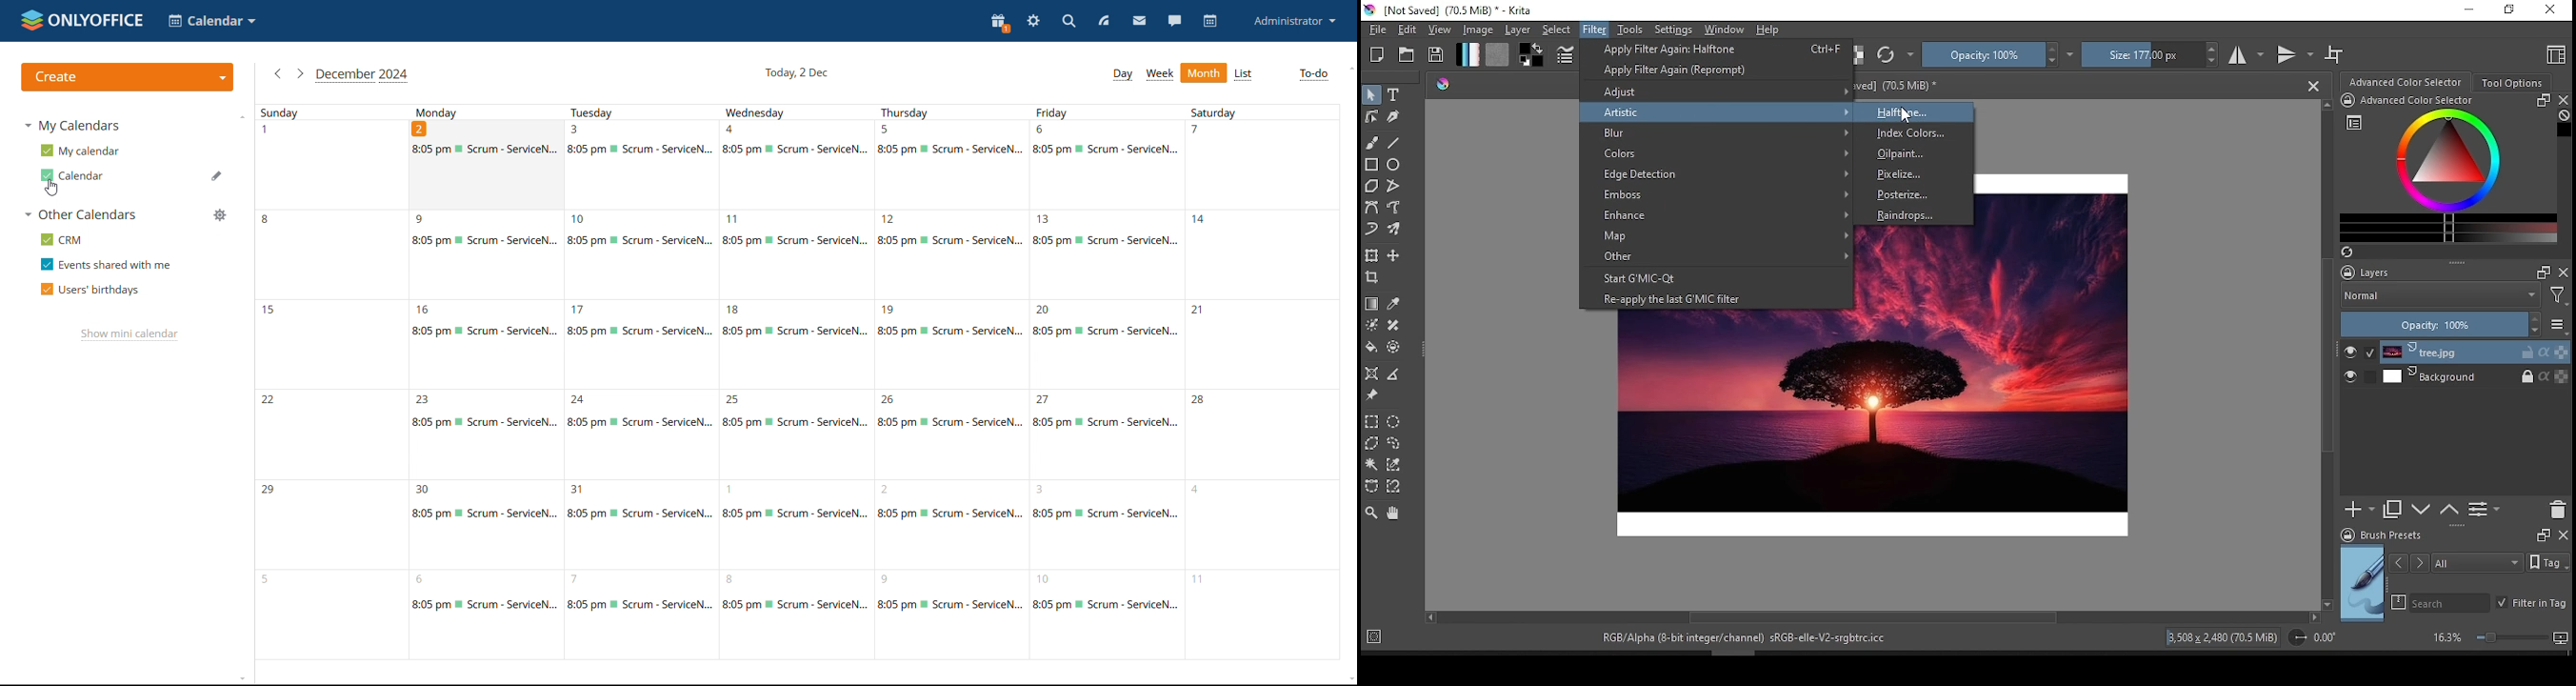 Image resolution: width=2576 pixels, height=700 pixels. What do you see at coordinates (52, 188) in the screenshot?
I see `cursor` at bounding box center [52, 188].